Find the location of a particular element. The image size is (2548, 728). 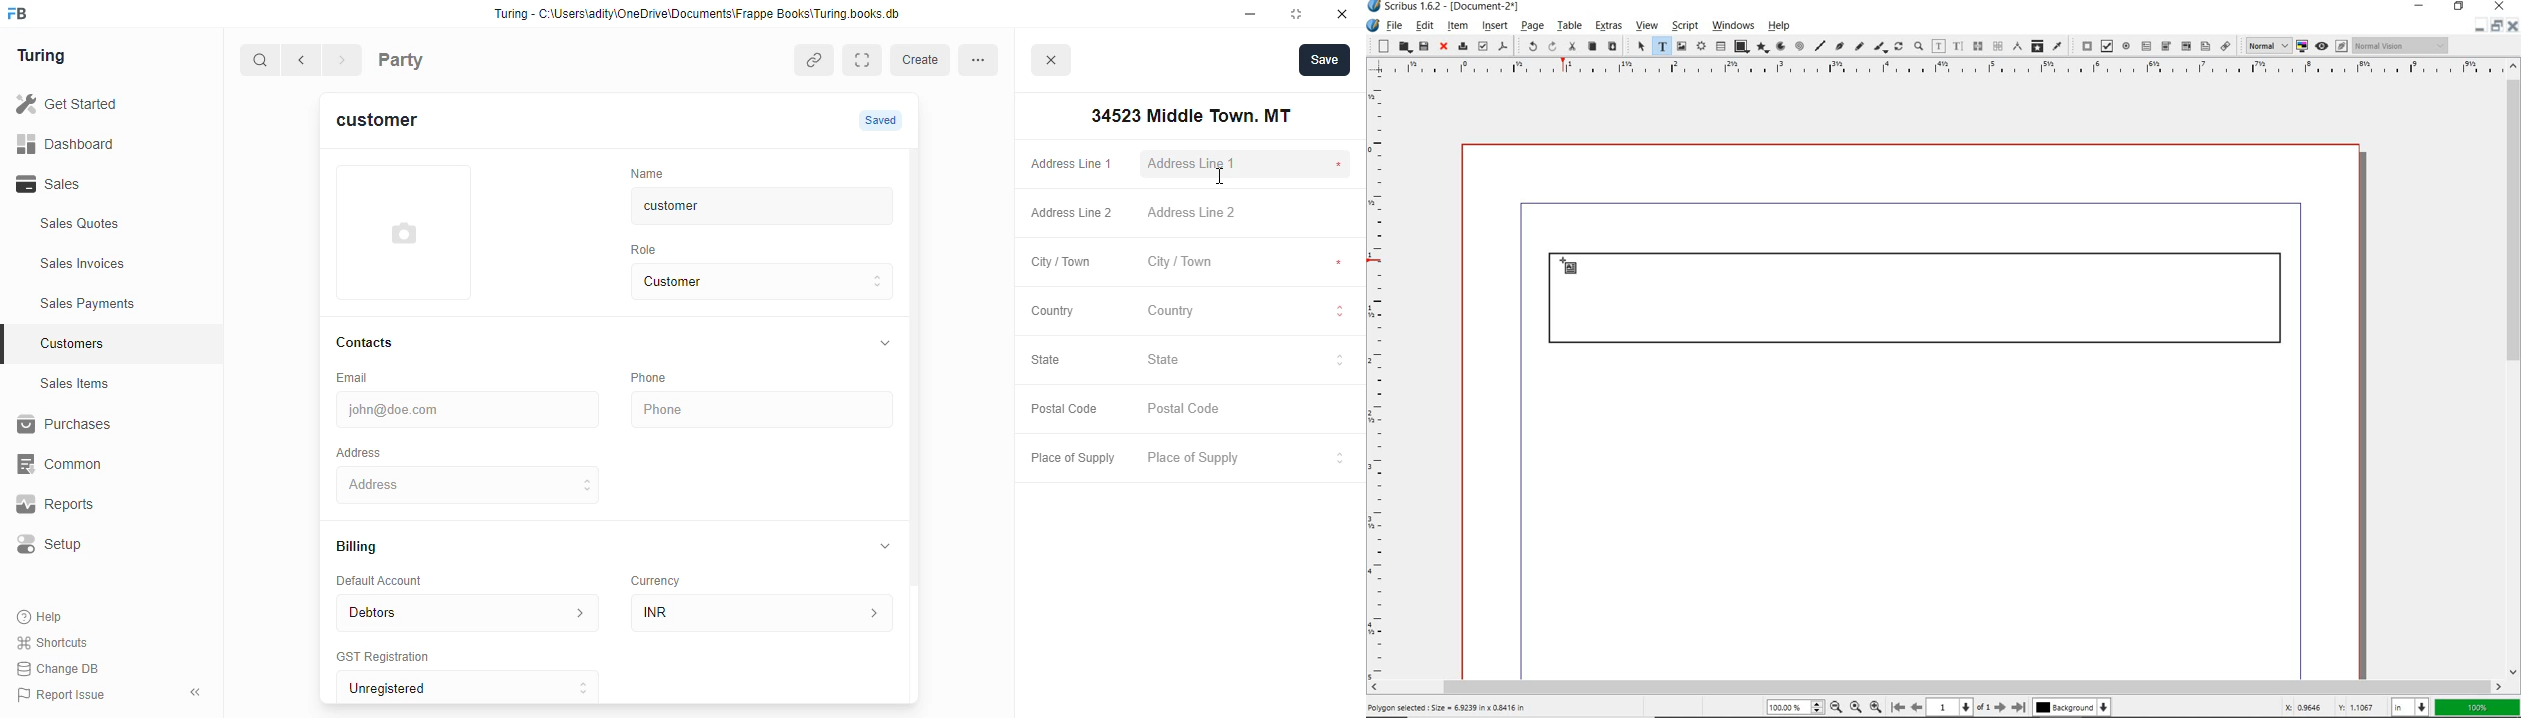

zoom level is located at coordinates (1794, 707).